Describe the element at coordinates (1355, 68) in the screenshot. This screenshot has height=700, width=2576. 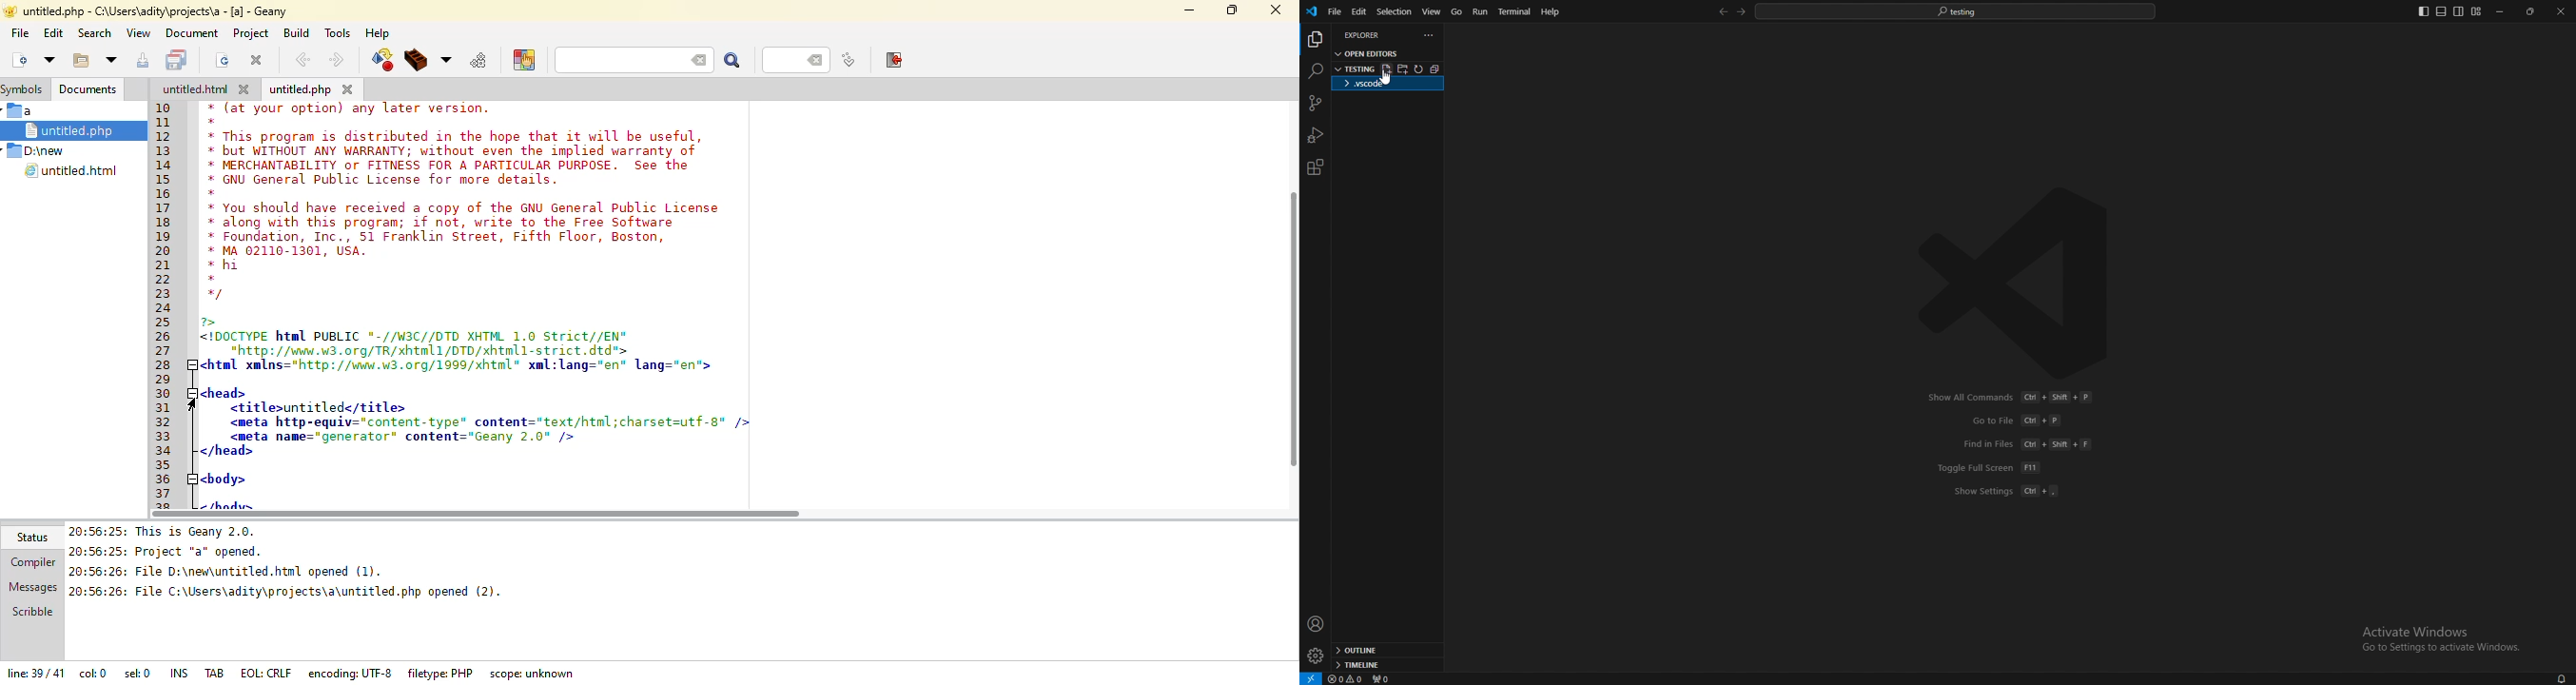
I see `folder name` at that location.